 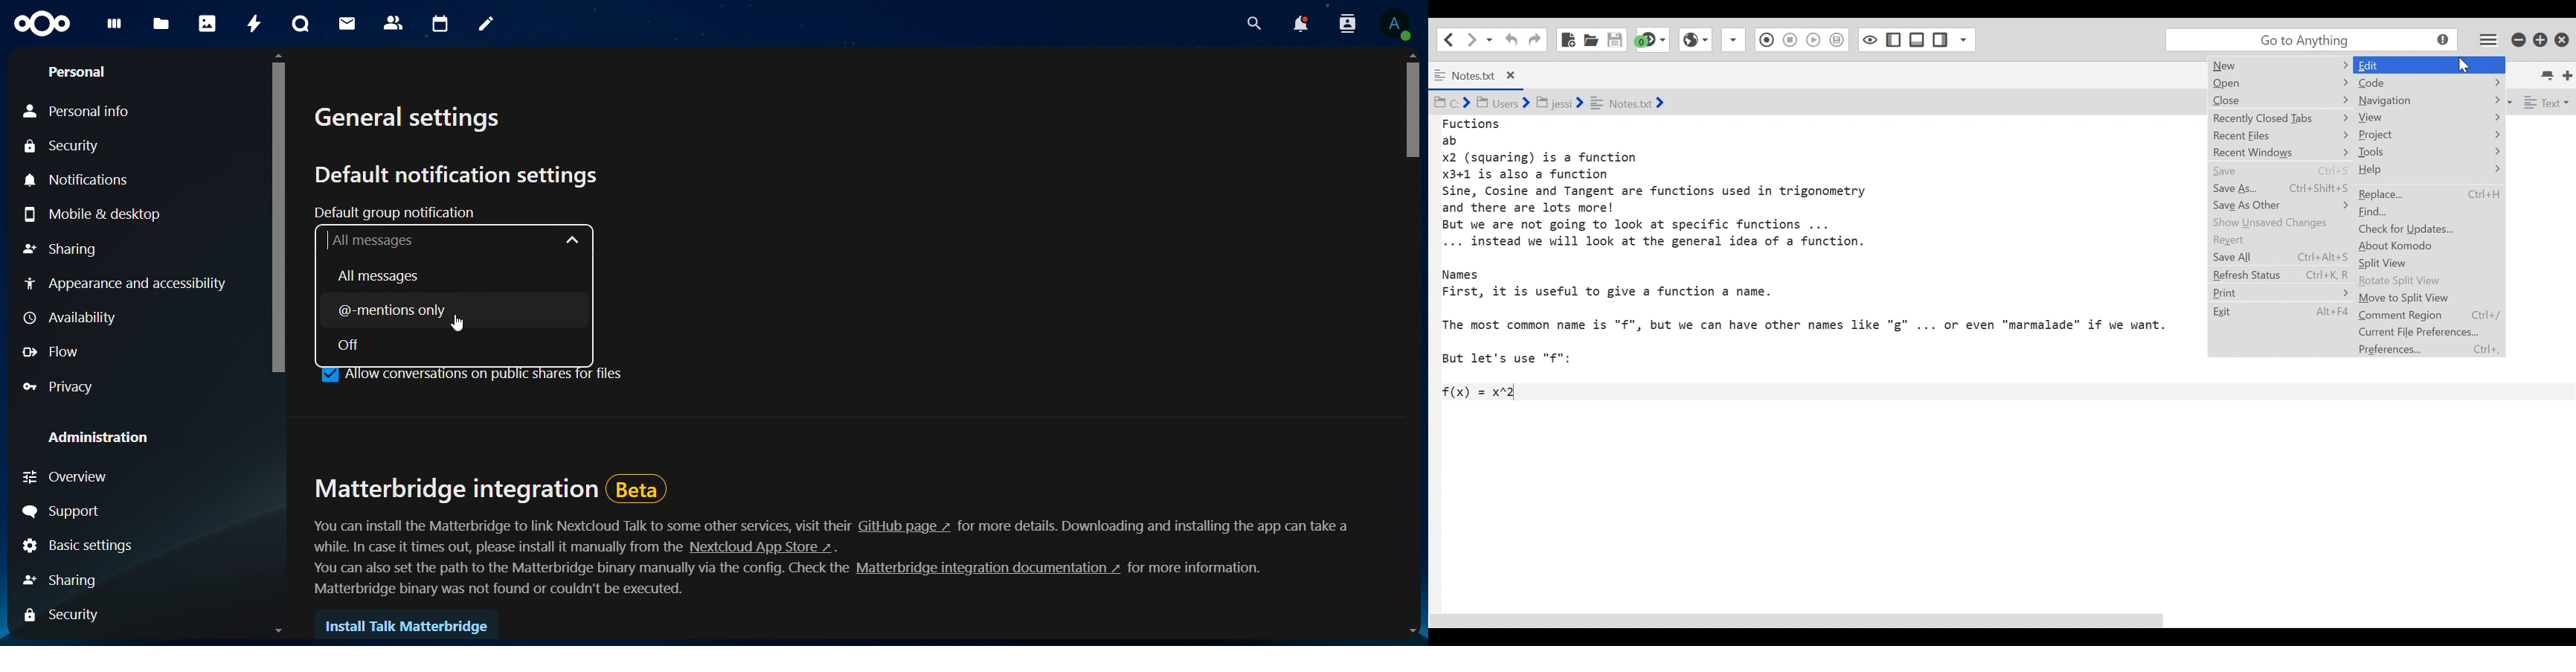 I want to click on Notes.txt, so click(x=1484, y=76).